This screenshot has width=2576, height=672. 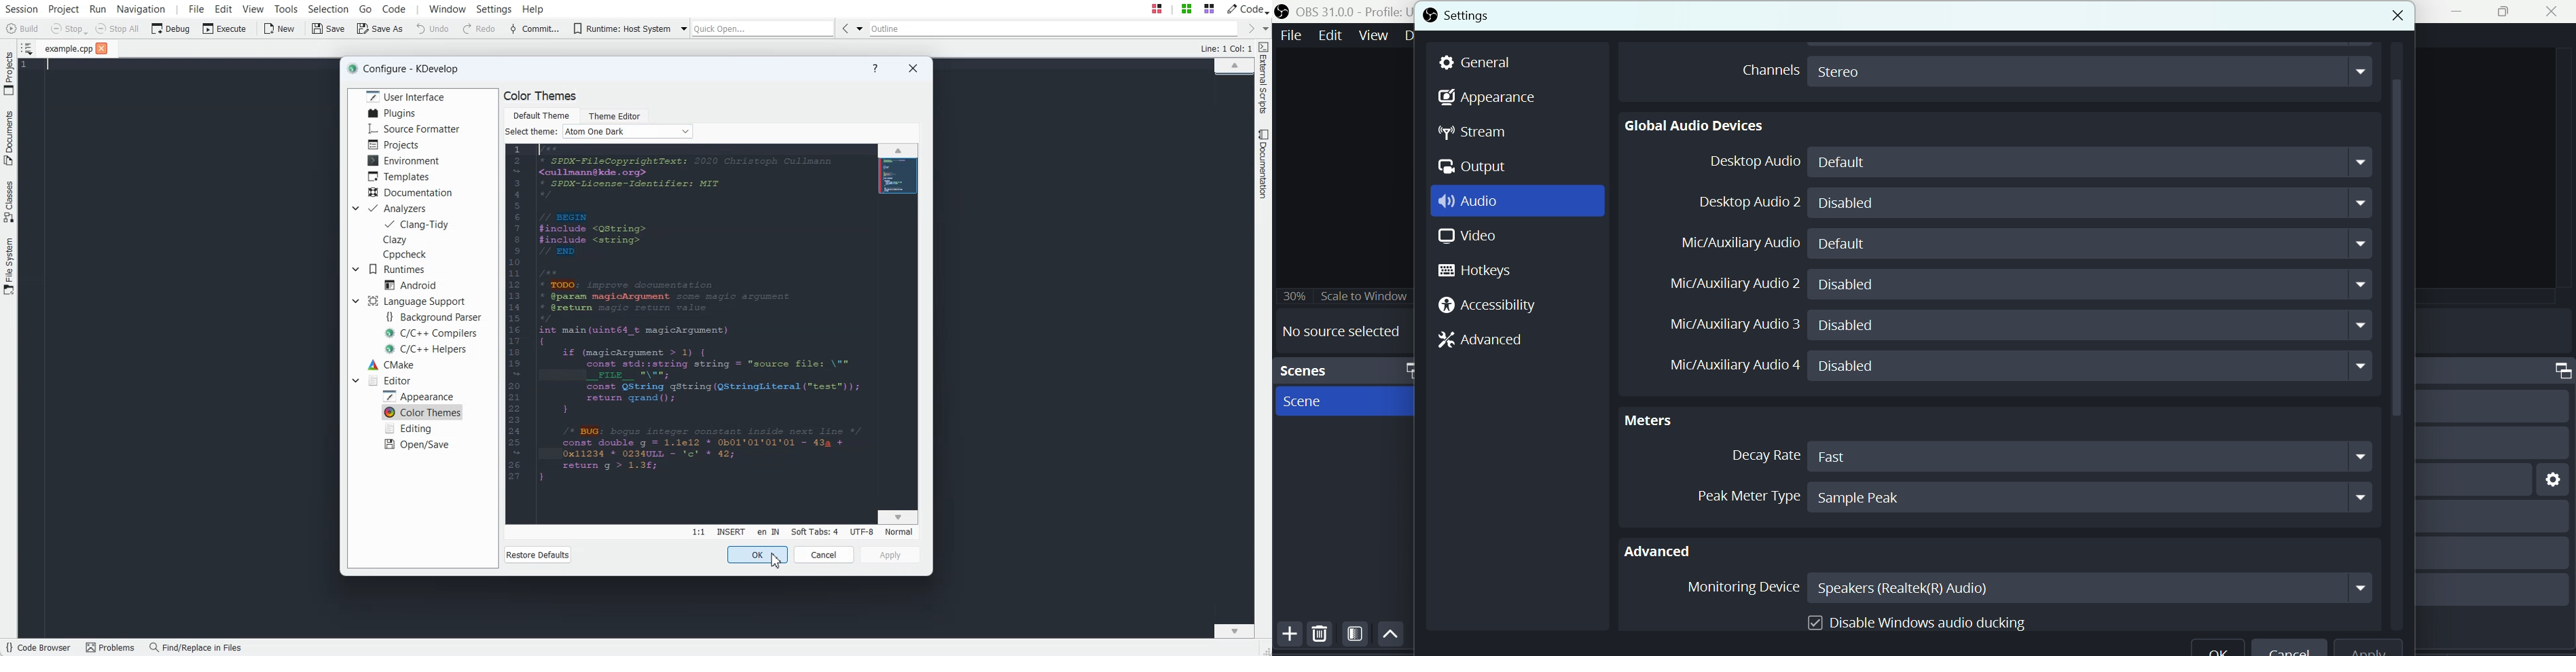 What do you see at coordinates (1483, 62) in the screenshot?
I see `general` at bounding box center [1483, 62].